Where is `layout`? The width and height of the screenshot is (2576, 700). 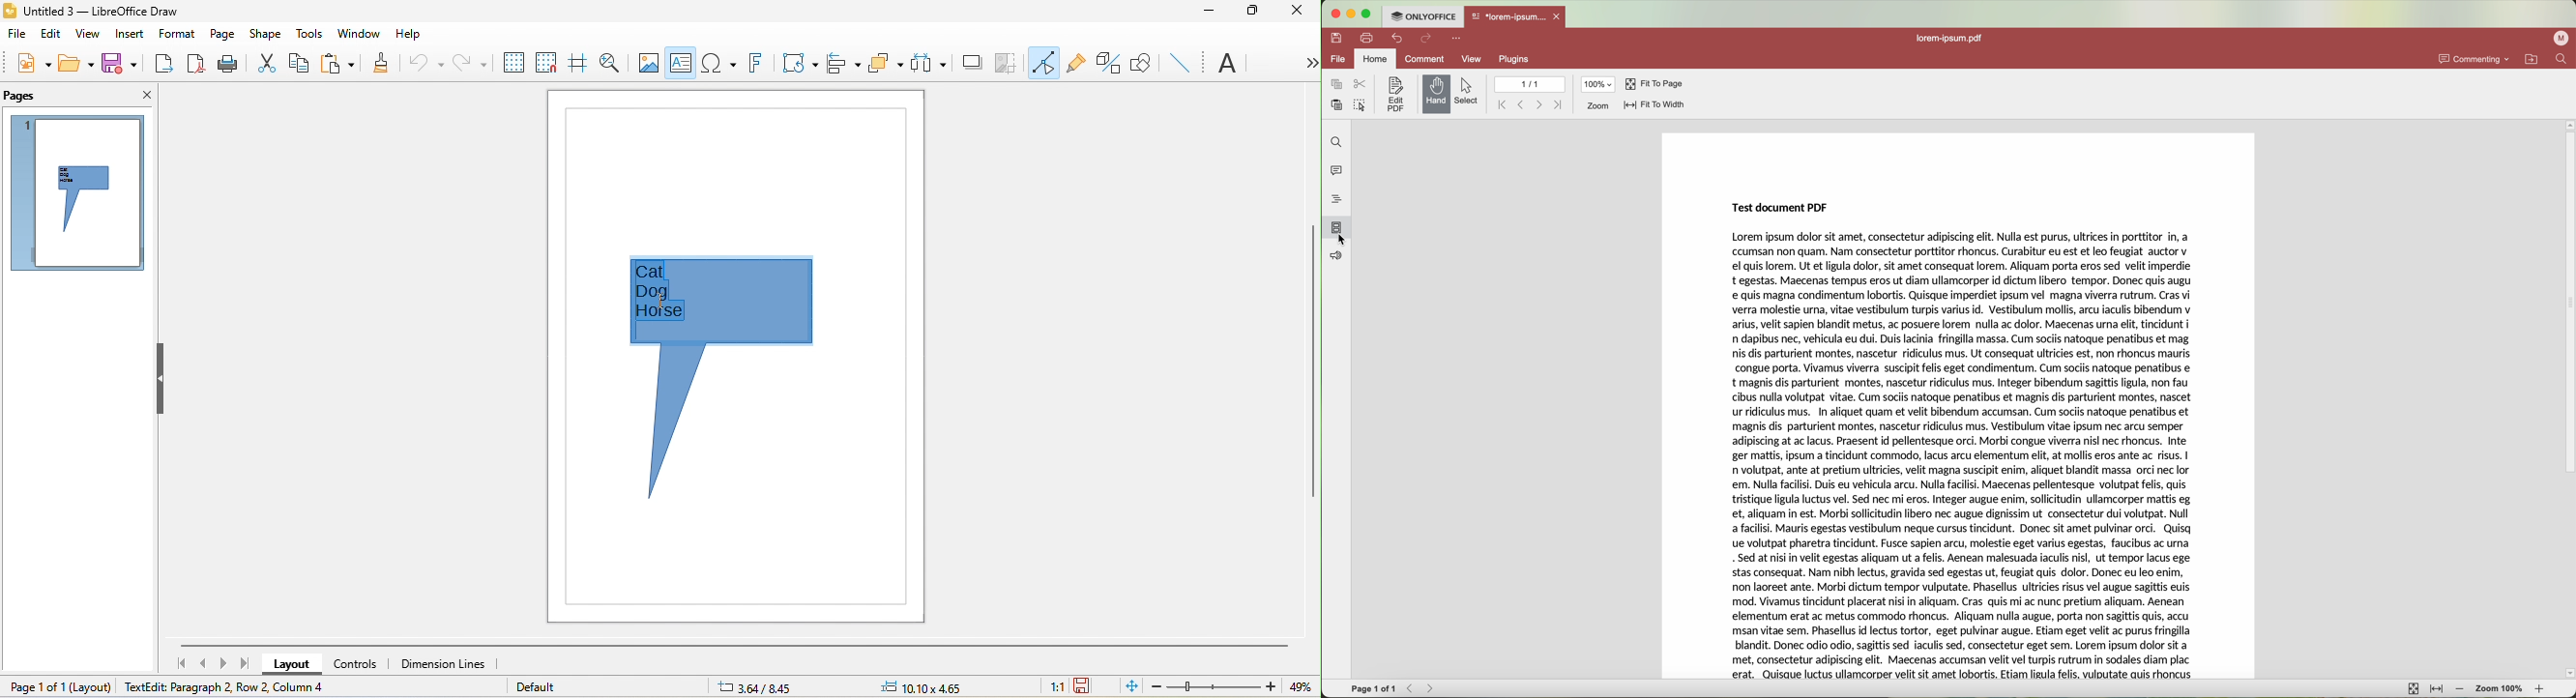
layout is located at coordinates (94, 684).